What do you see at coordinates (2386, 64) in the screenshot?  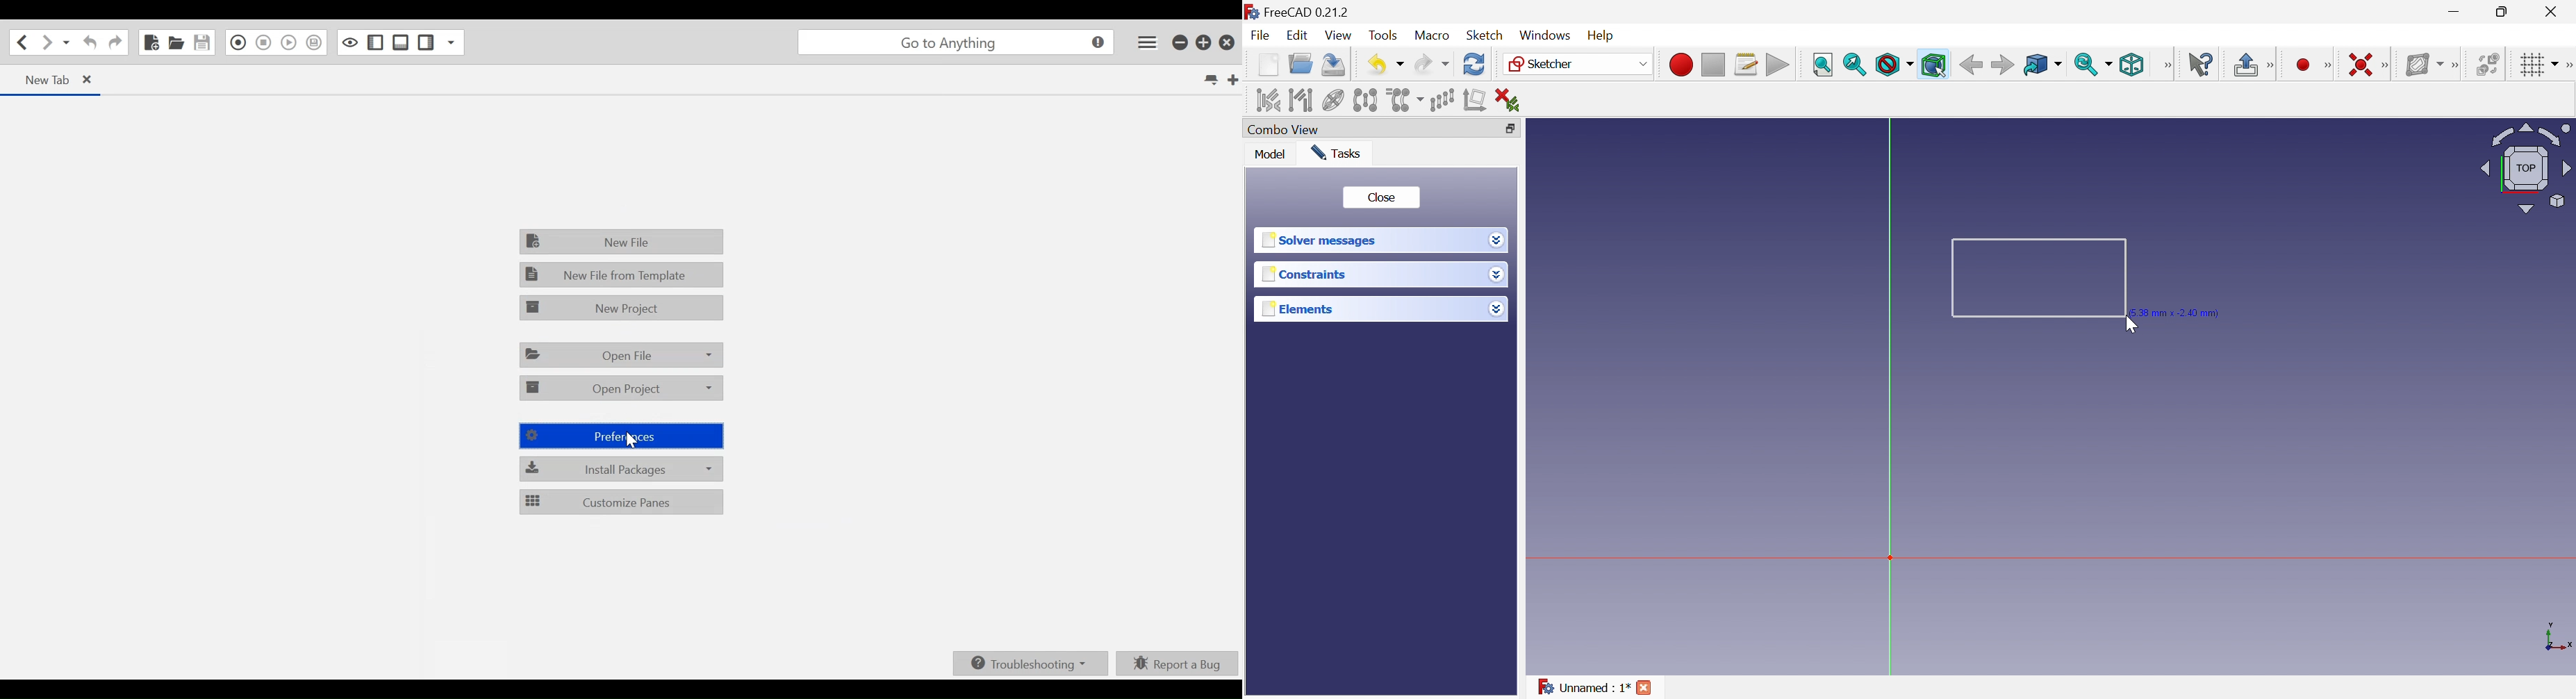 I see `Sketcher constraints` at bounding box center [2386, 64].